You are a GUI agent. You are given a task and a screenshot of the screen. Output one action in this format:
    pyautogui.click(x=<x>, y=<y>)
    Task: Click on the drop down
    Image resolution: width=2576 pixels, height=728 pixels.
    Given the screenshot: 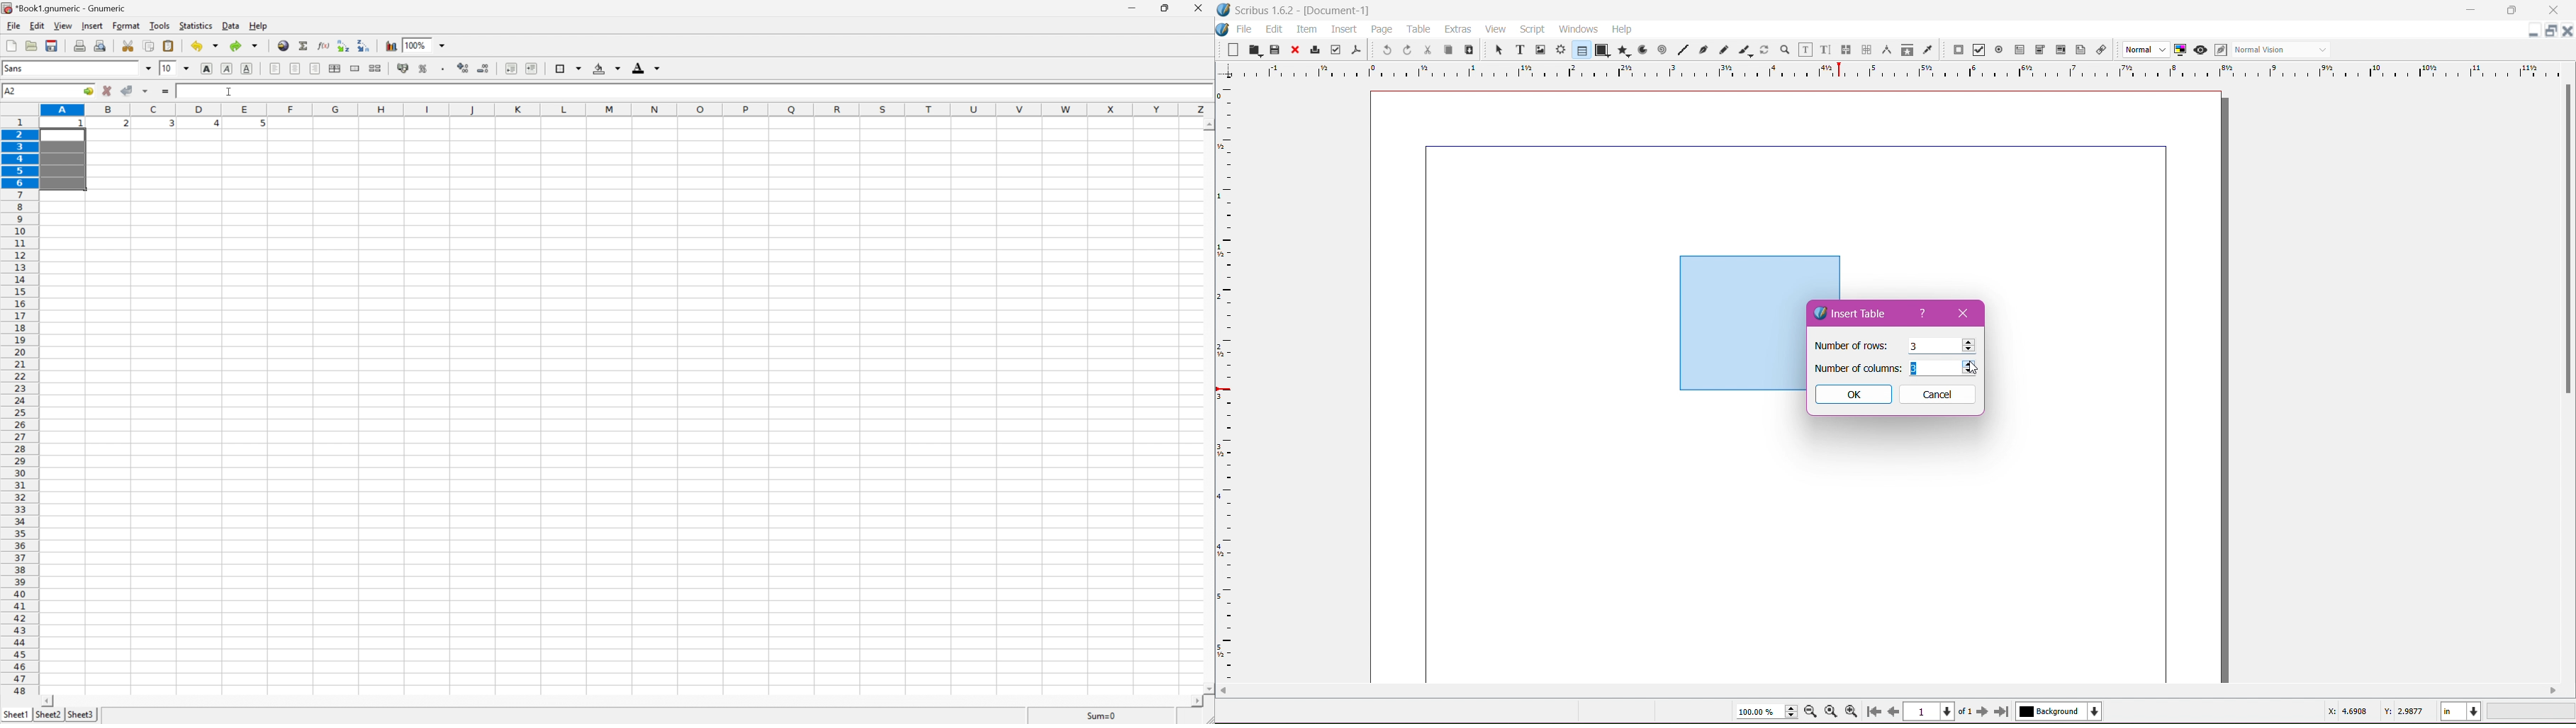 What is the action you would take?
    pyautogui.click(x=443, y=46)
    